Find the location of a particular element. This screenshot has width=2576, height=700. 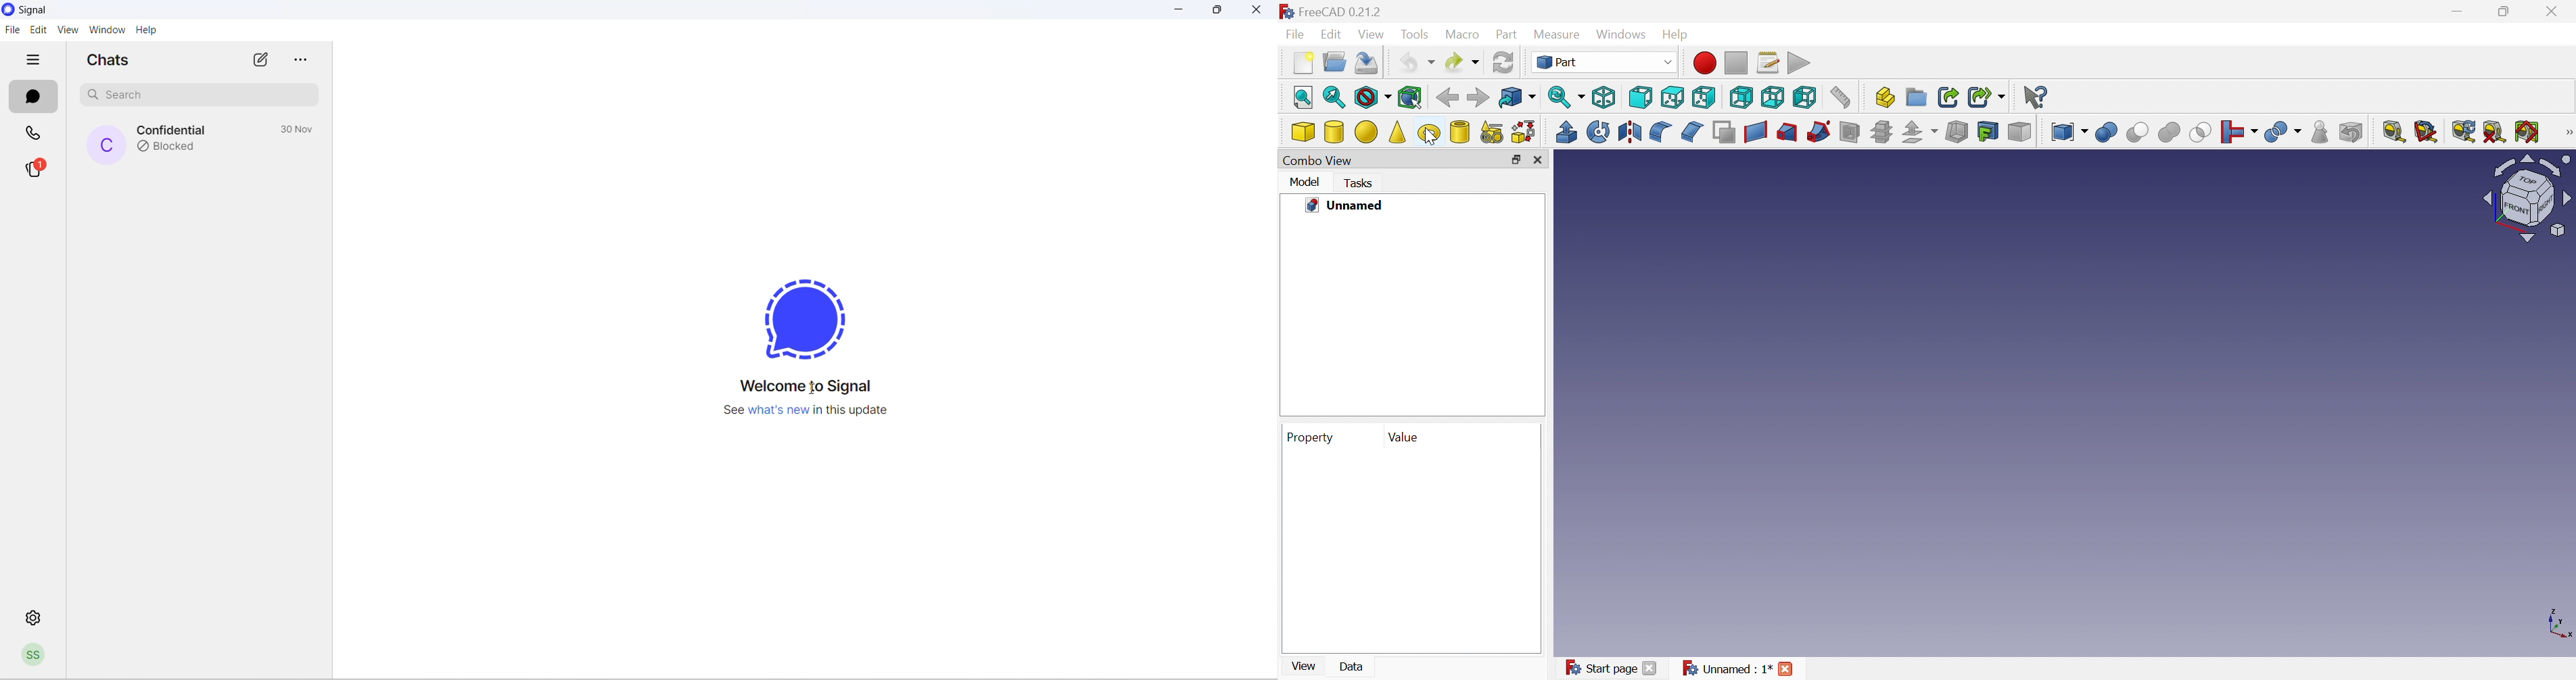

FreeCAD 0.21.2 is located at coordinates (1349, 13).